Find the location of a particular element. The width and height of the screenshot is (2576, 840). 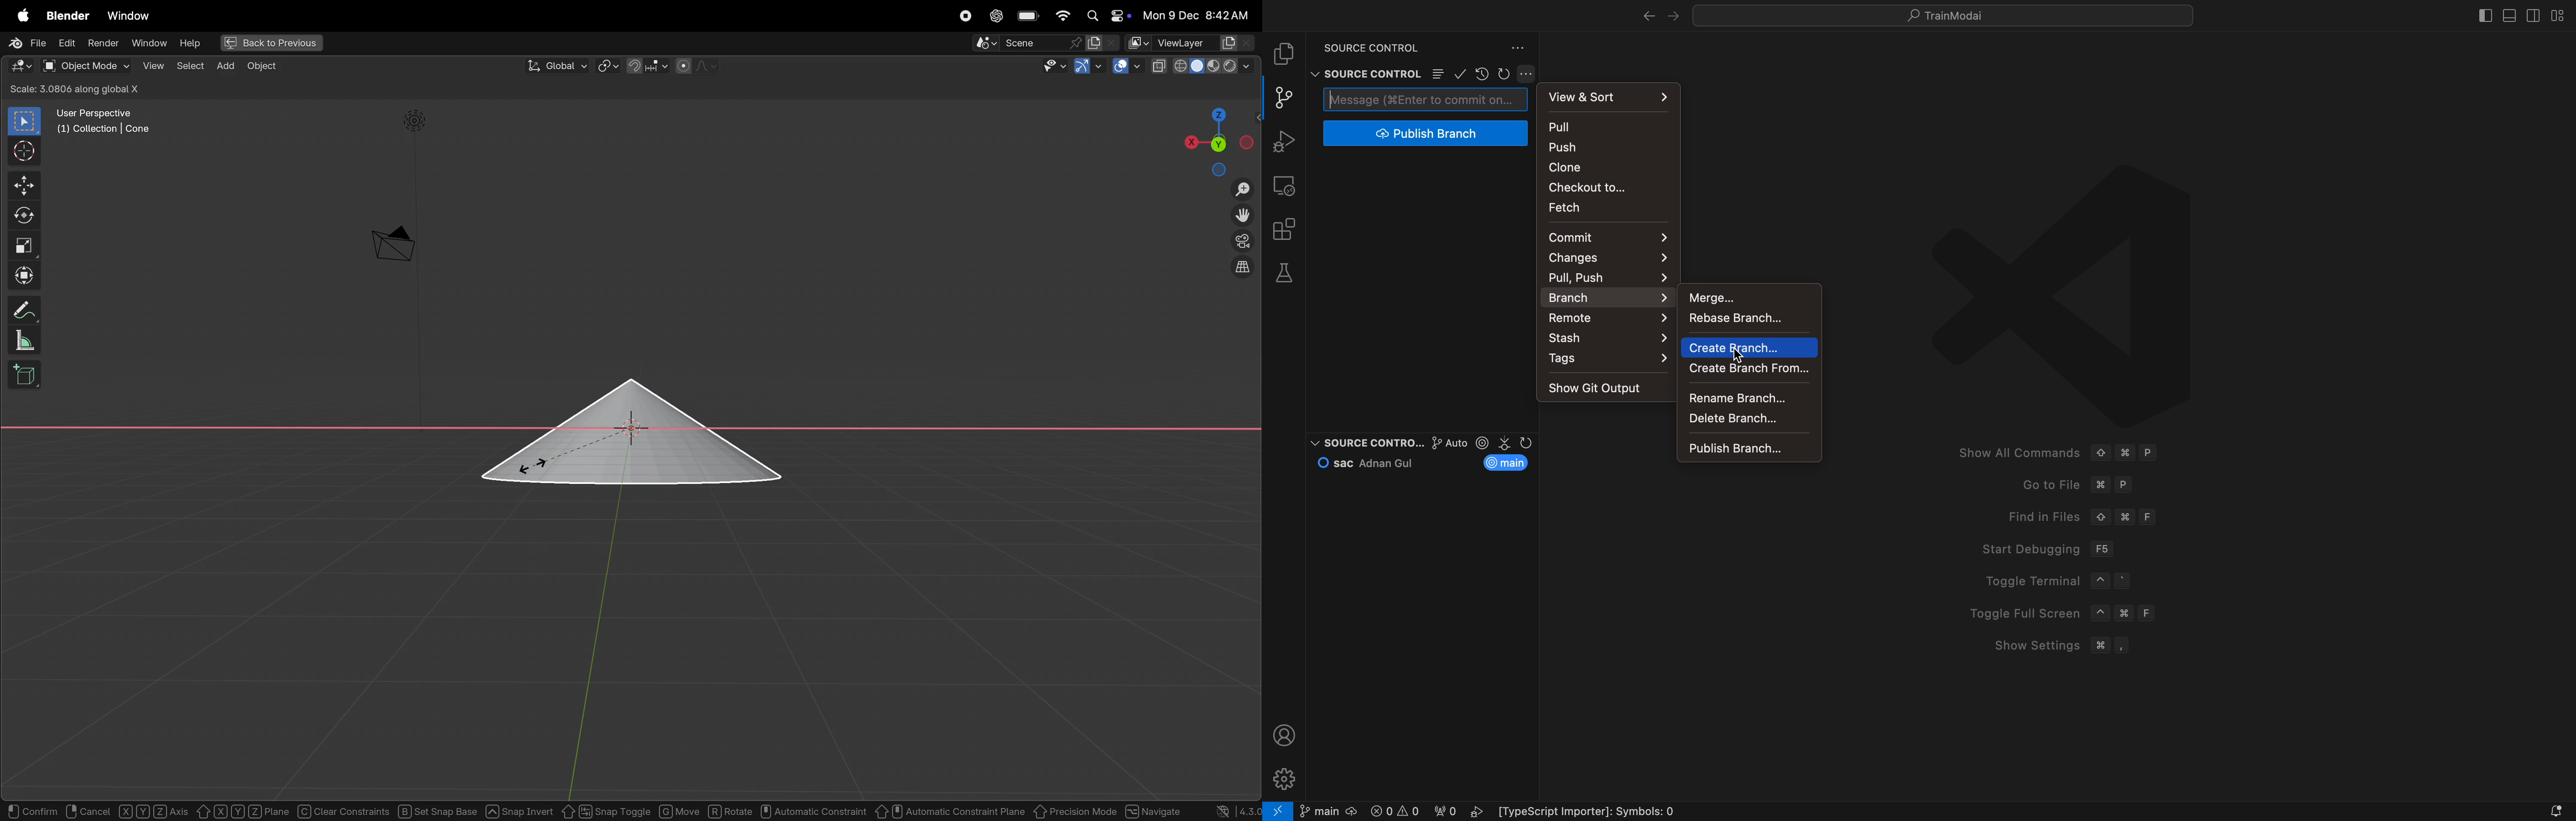

pull from server is located at coordinates (1611, 126).